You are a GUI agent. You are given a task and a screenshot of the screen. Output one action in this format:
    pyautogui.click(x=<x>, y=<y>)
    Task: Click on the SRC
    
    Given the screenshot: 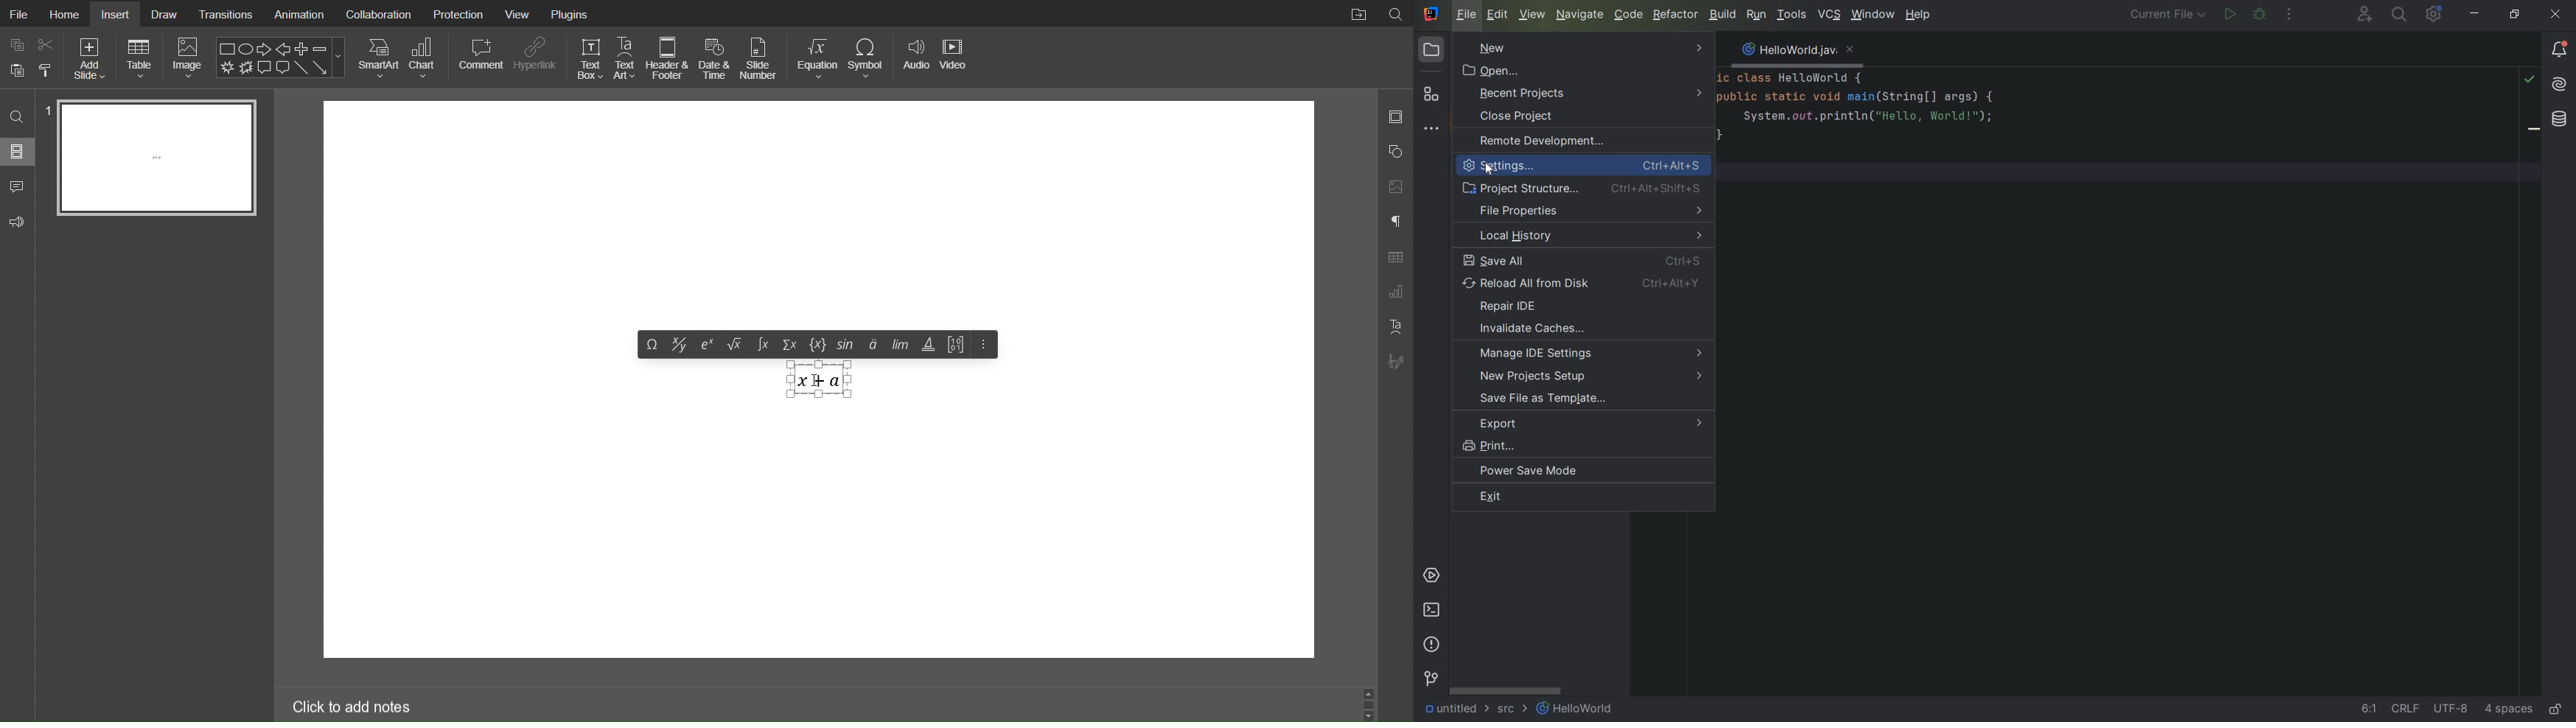 What is the action you would take?
    pyautogui.click(x=1511, y=708)
    